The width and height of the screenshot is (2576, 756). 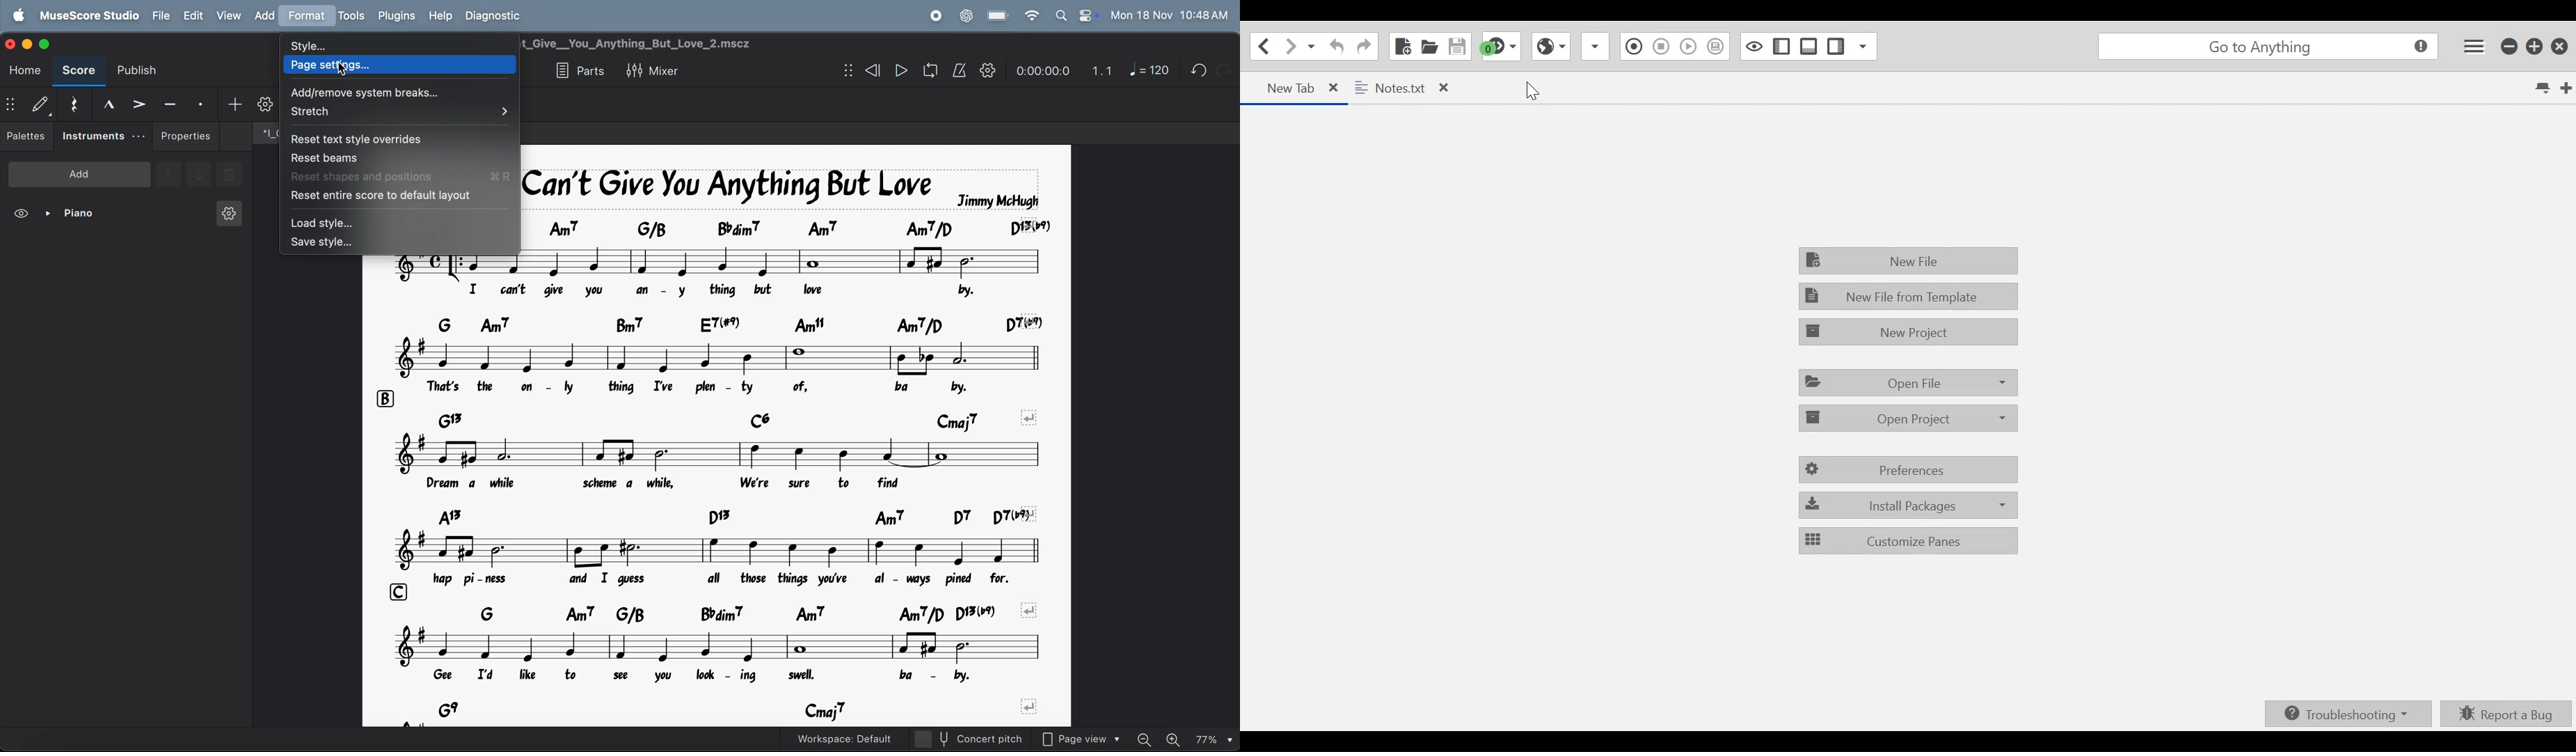 I want to click on metronome, so click(x=960, y=70).